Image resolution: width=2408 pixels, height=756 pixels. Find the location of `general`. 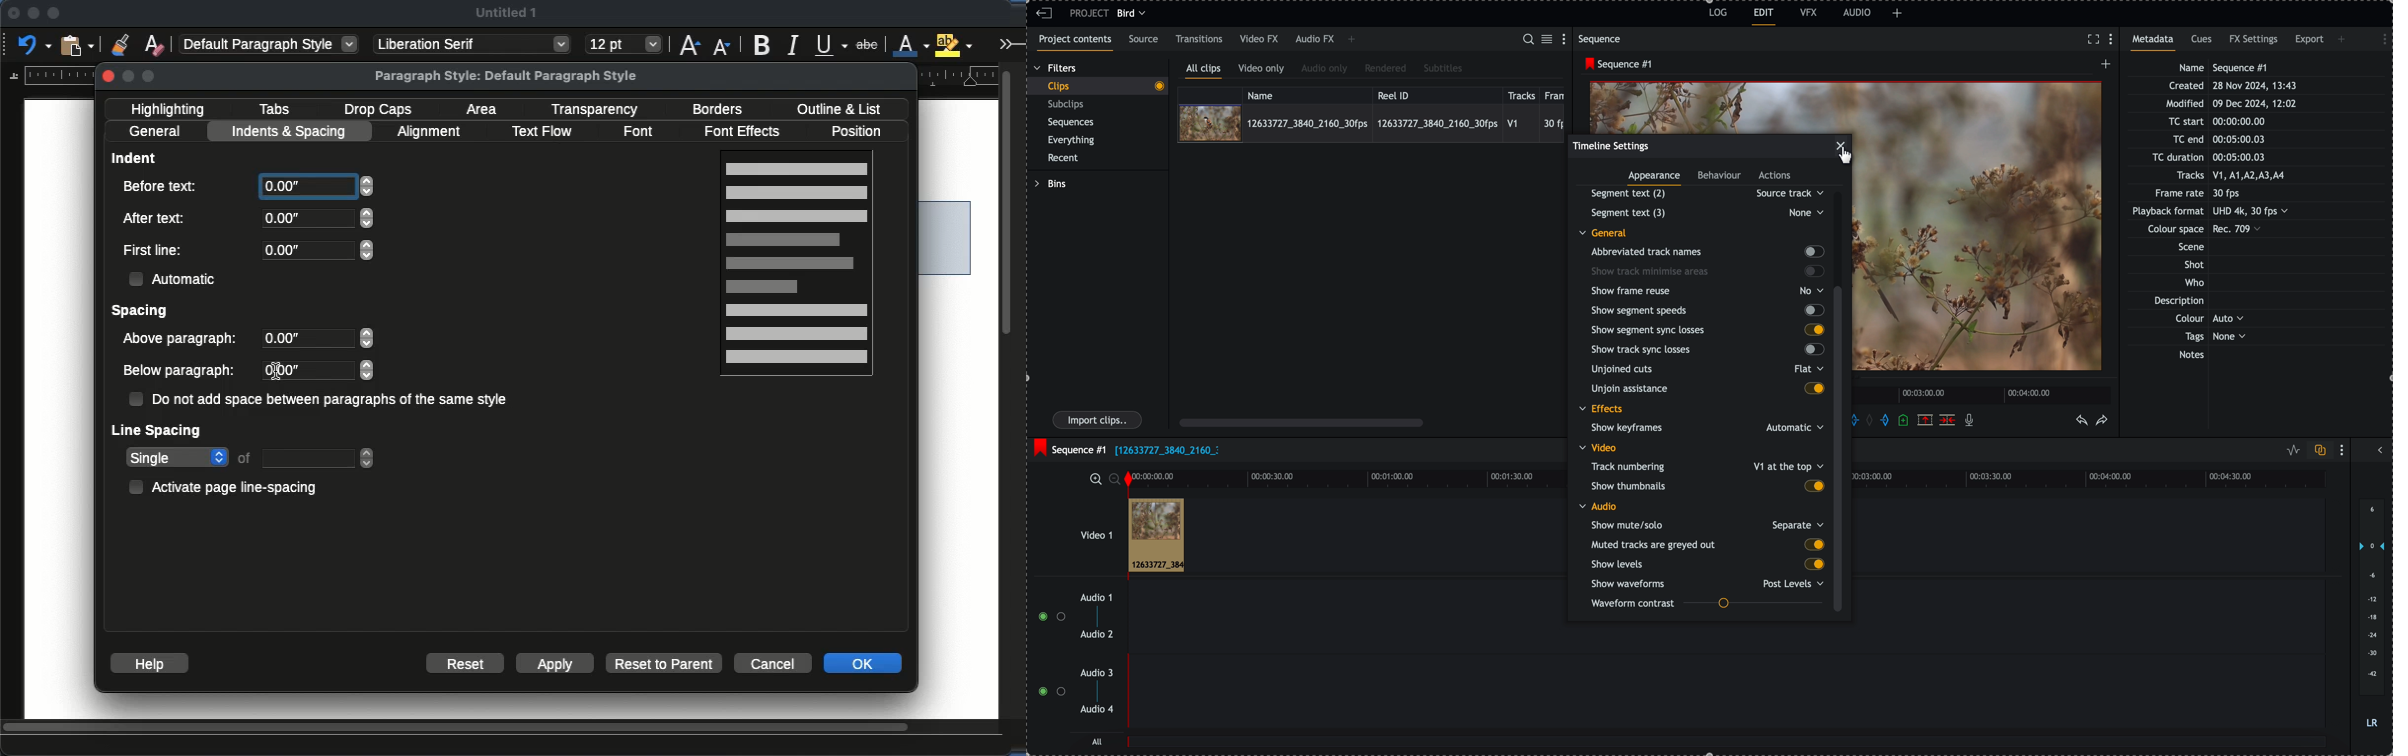

general is located at coordinates (1611, 232).